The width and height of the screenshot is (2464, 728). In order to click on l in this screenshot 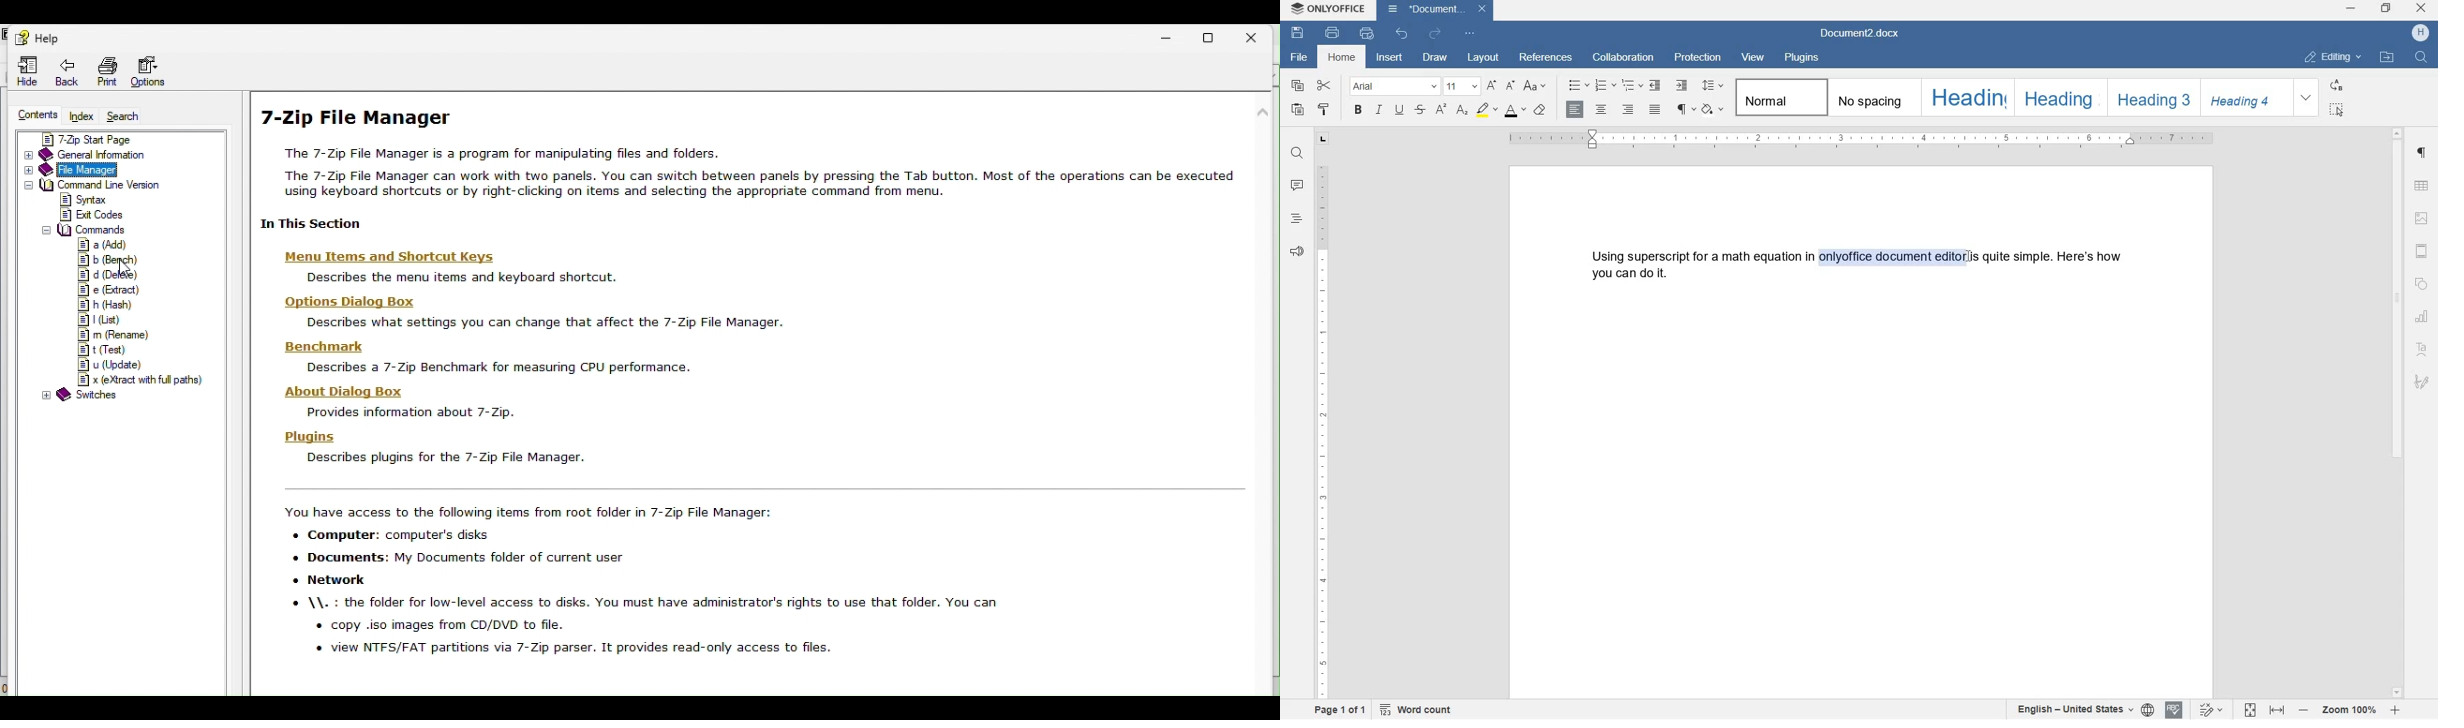, I will do `click(104, 320)`.